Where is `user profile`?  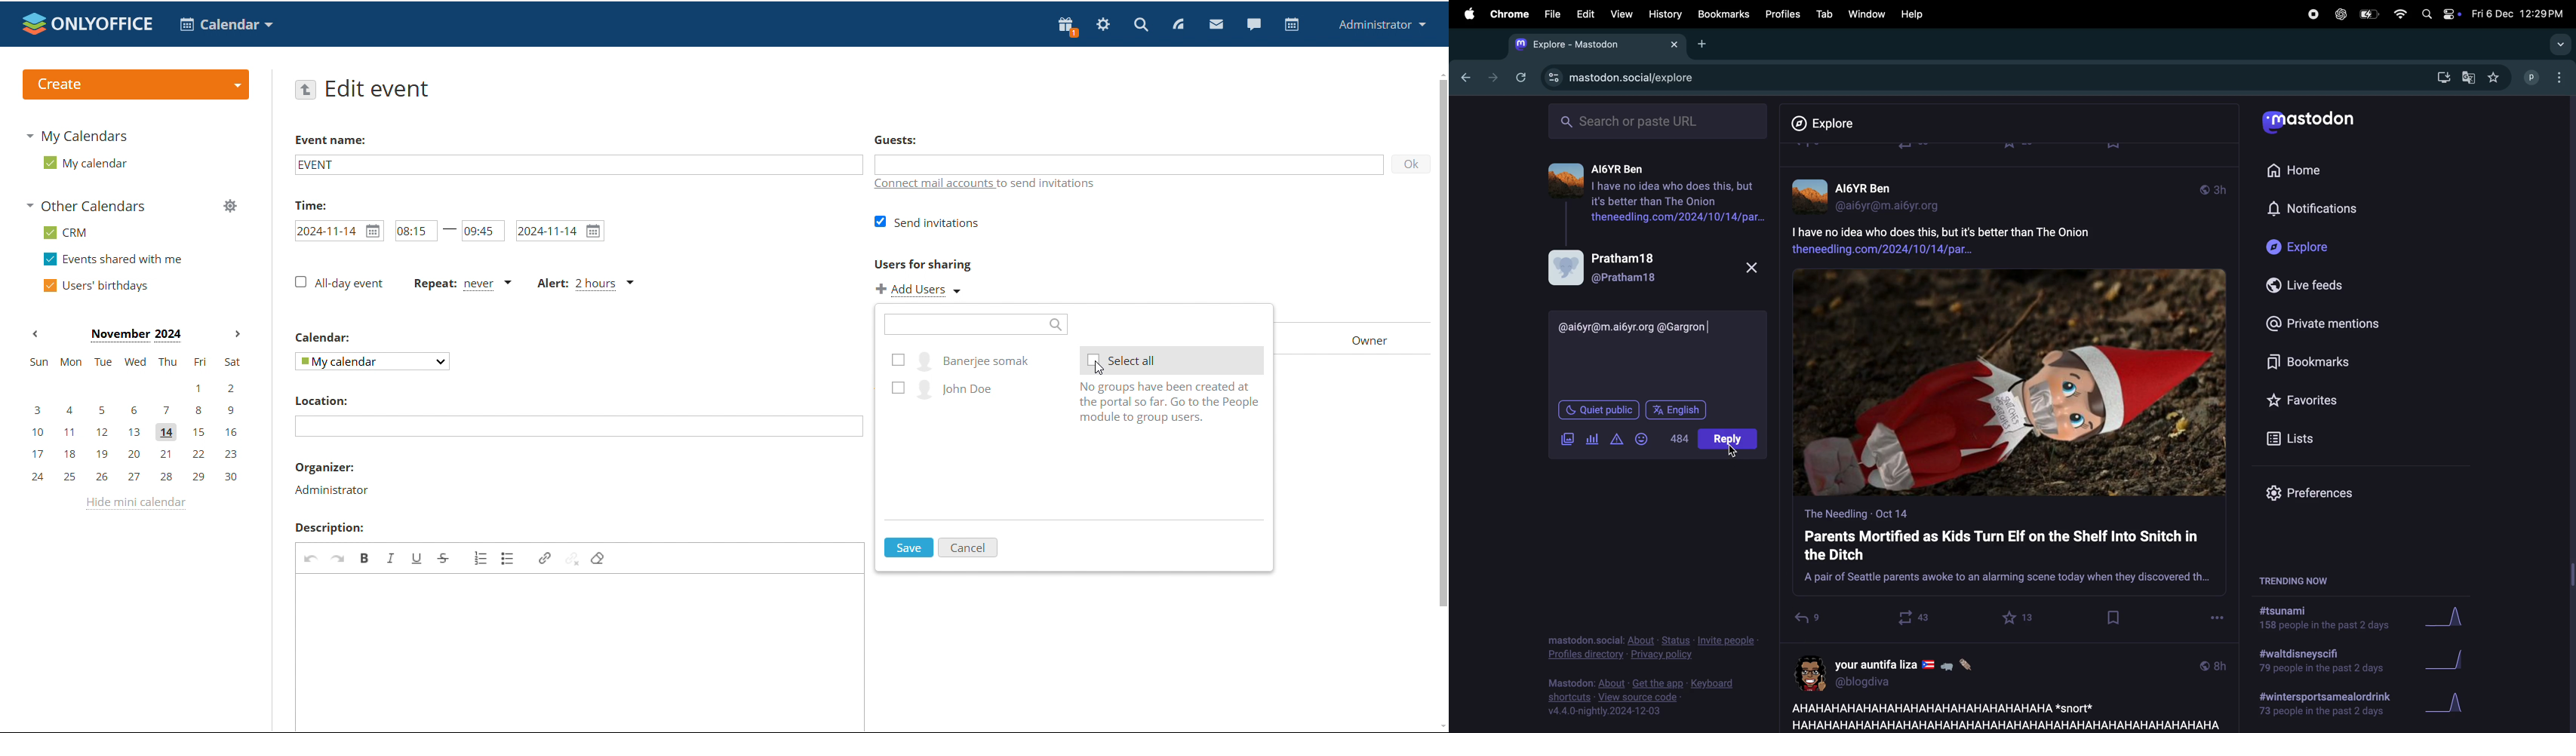
user profile is located at coordinates (1653, 267).